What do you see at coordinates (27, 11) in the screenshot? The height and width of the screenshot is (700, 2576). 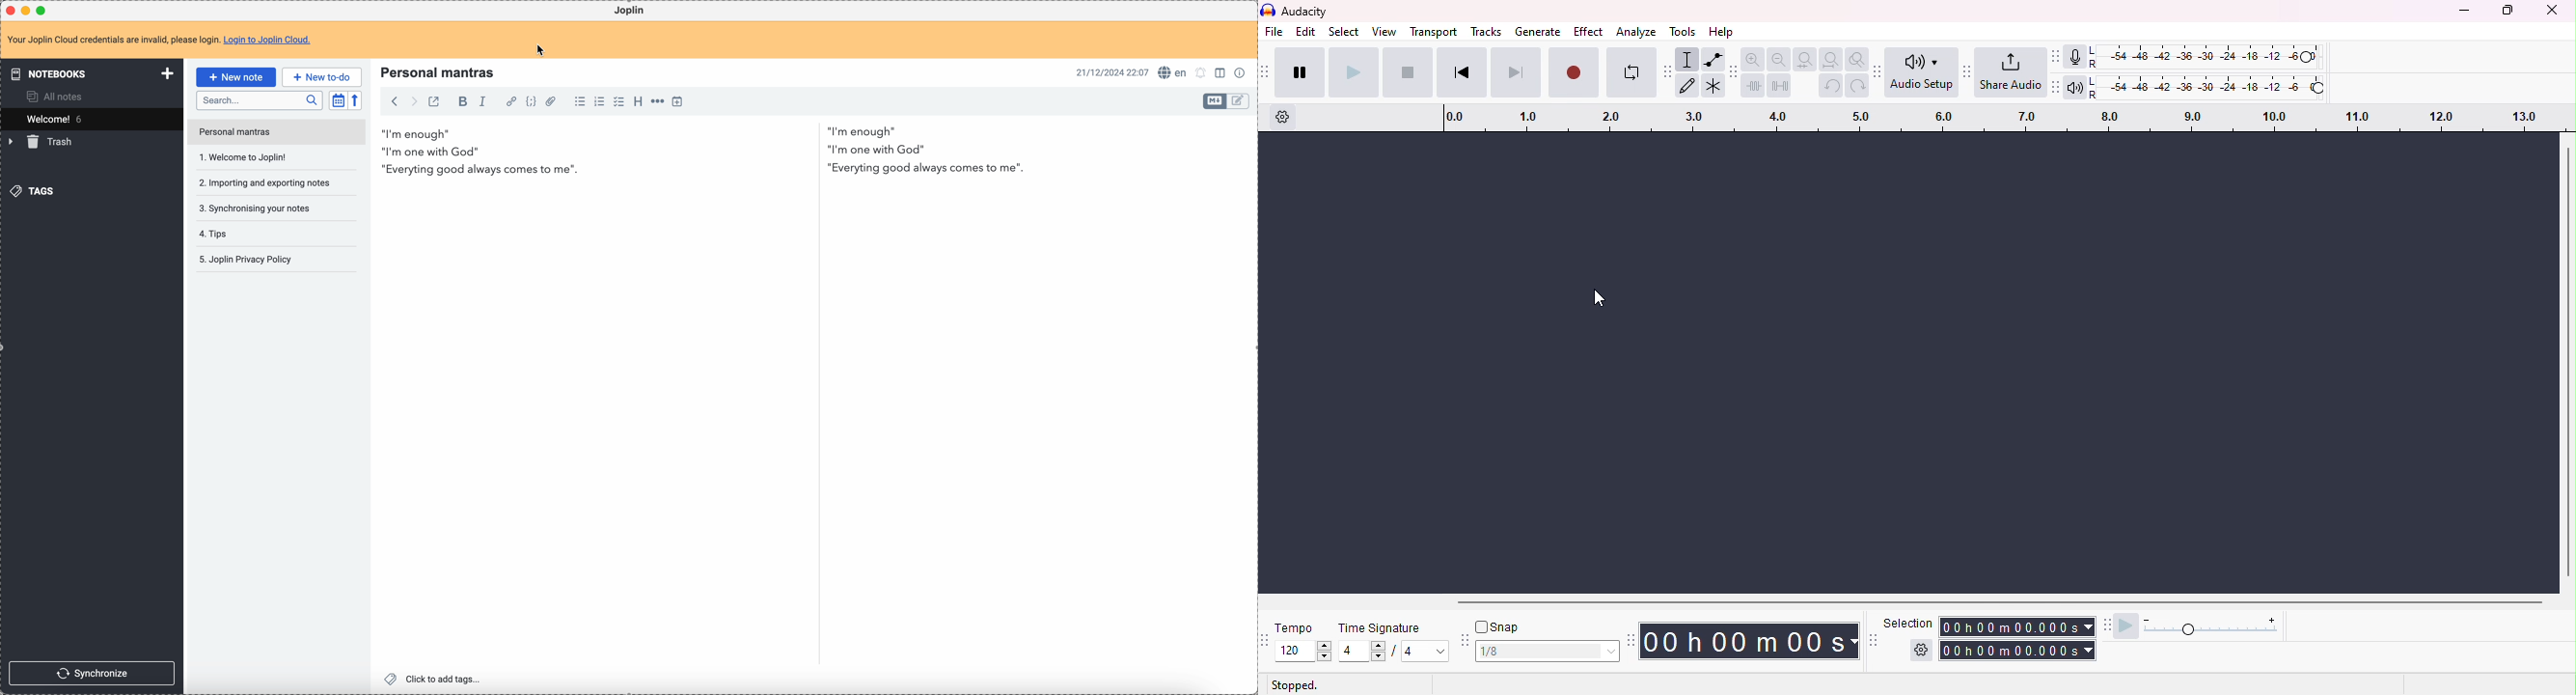 I see `minimize program` at bounding box center [27, 11].